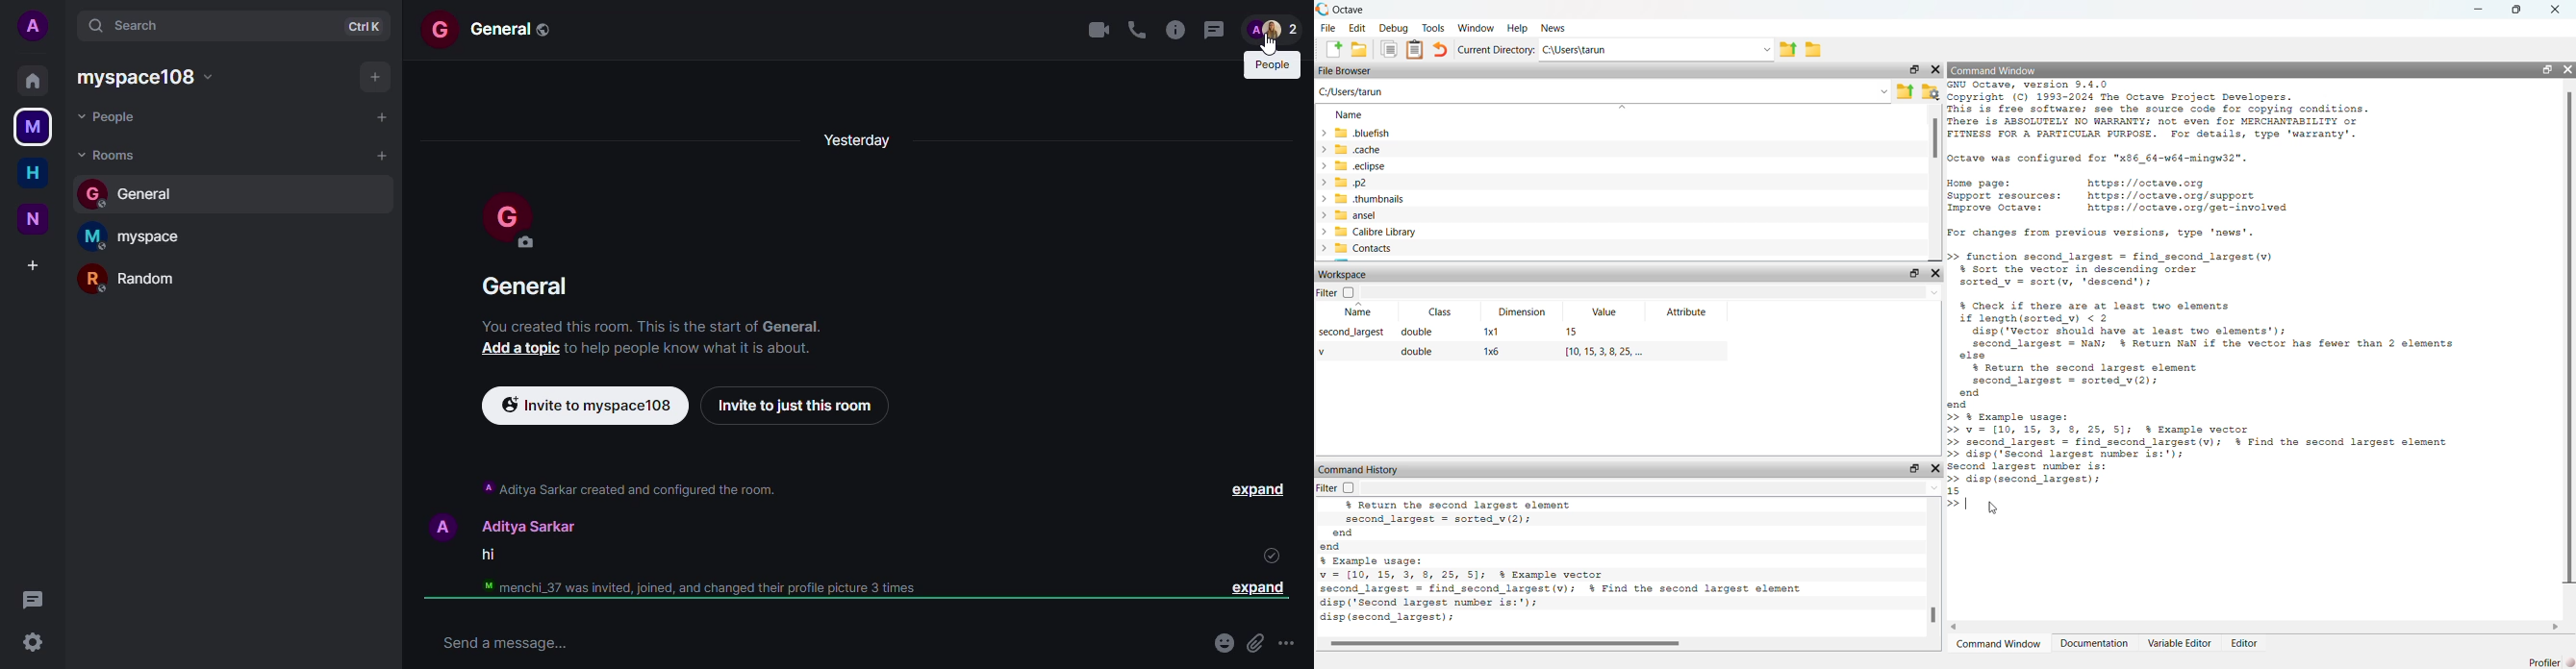 This screenshot has width=2576, height=672. I want to click on emoji, so click(1215, 640).